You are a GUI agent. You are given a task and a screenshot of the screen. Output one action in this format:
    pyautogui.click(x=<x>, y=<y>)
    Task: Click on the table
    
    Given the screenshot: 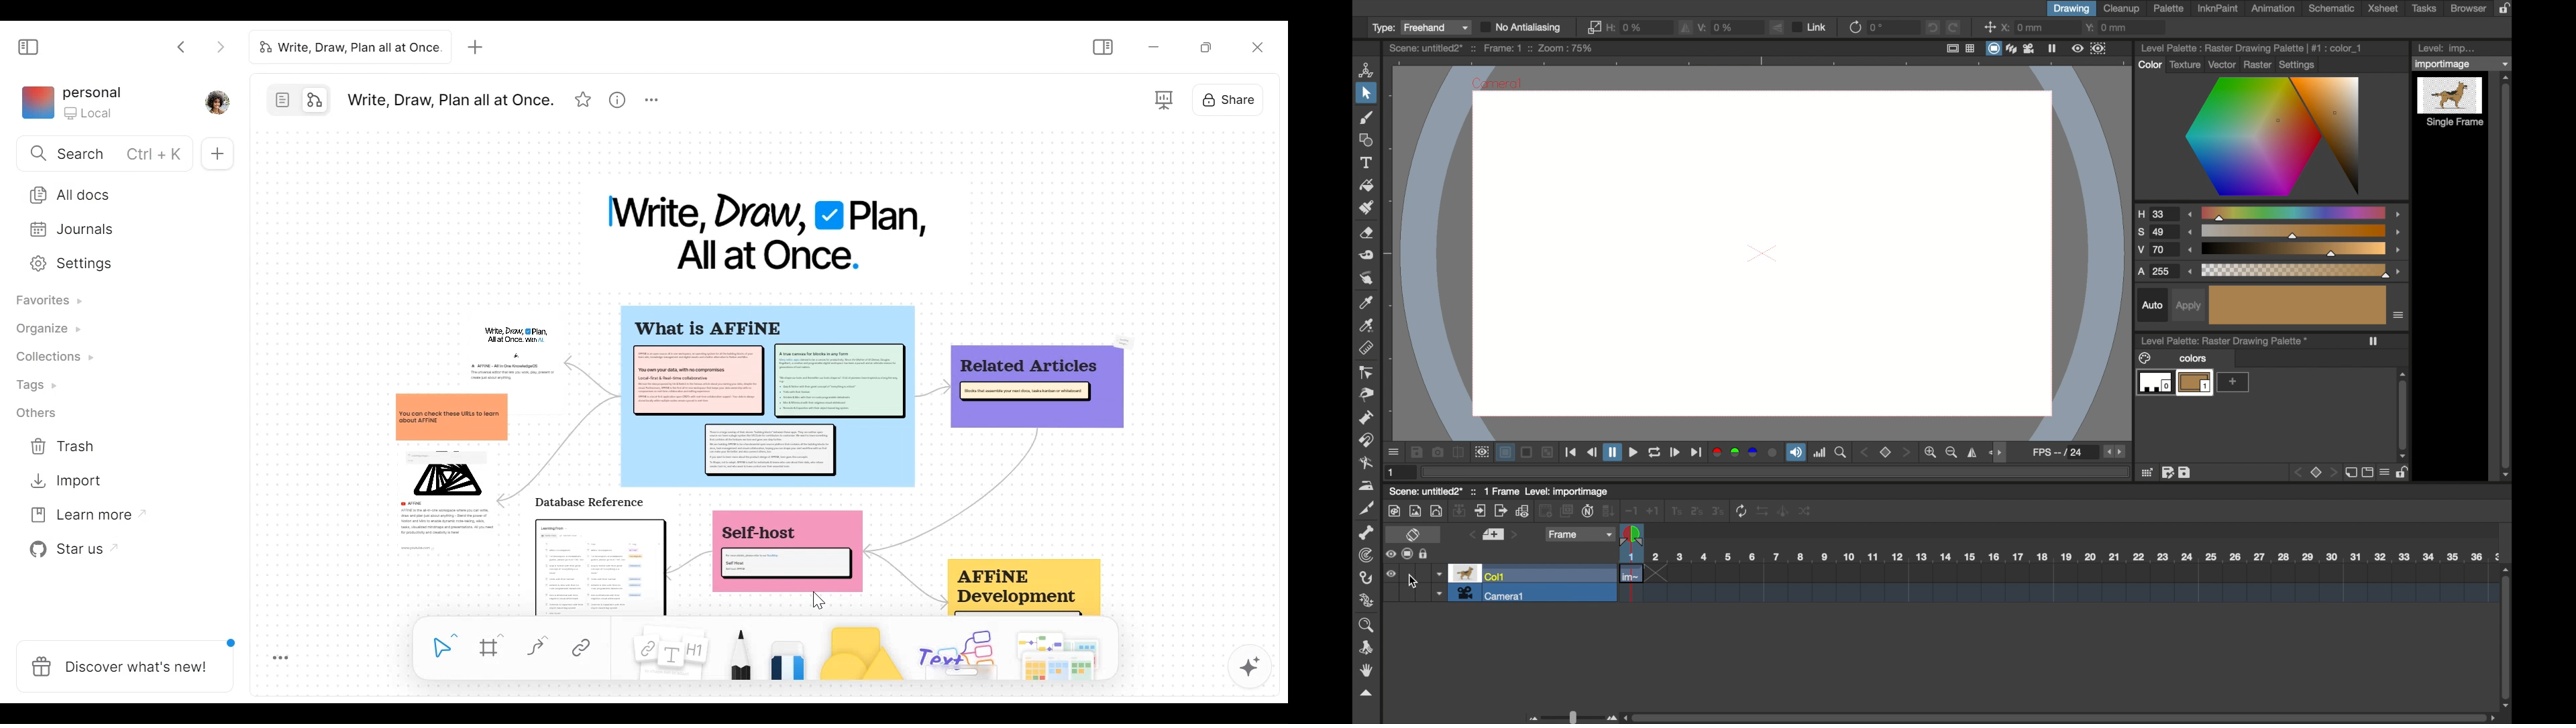 What is the action you would take?
    pyautogui.click(x=1971, y=48)
    